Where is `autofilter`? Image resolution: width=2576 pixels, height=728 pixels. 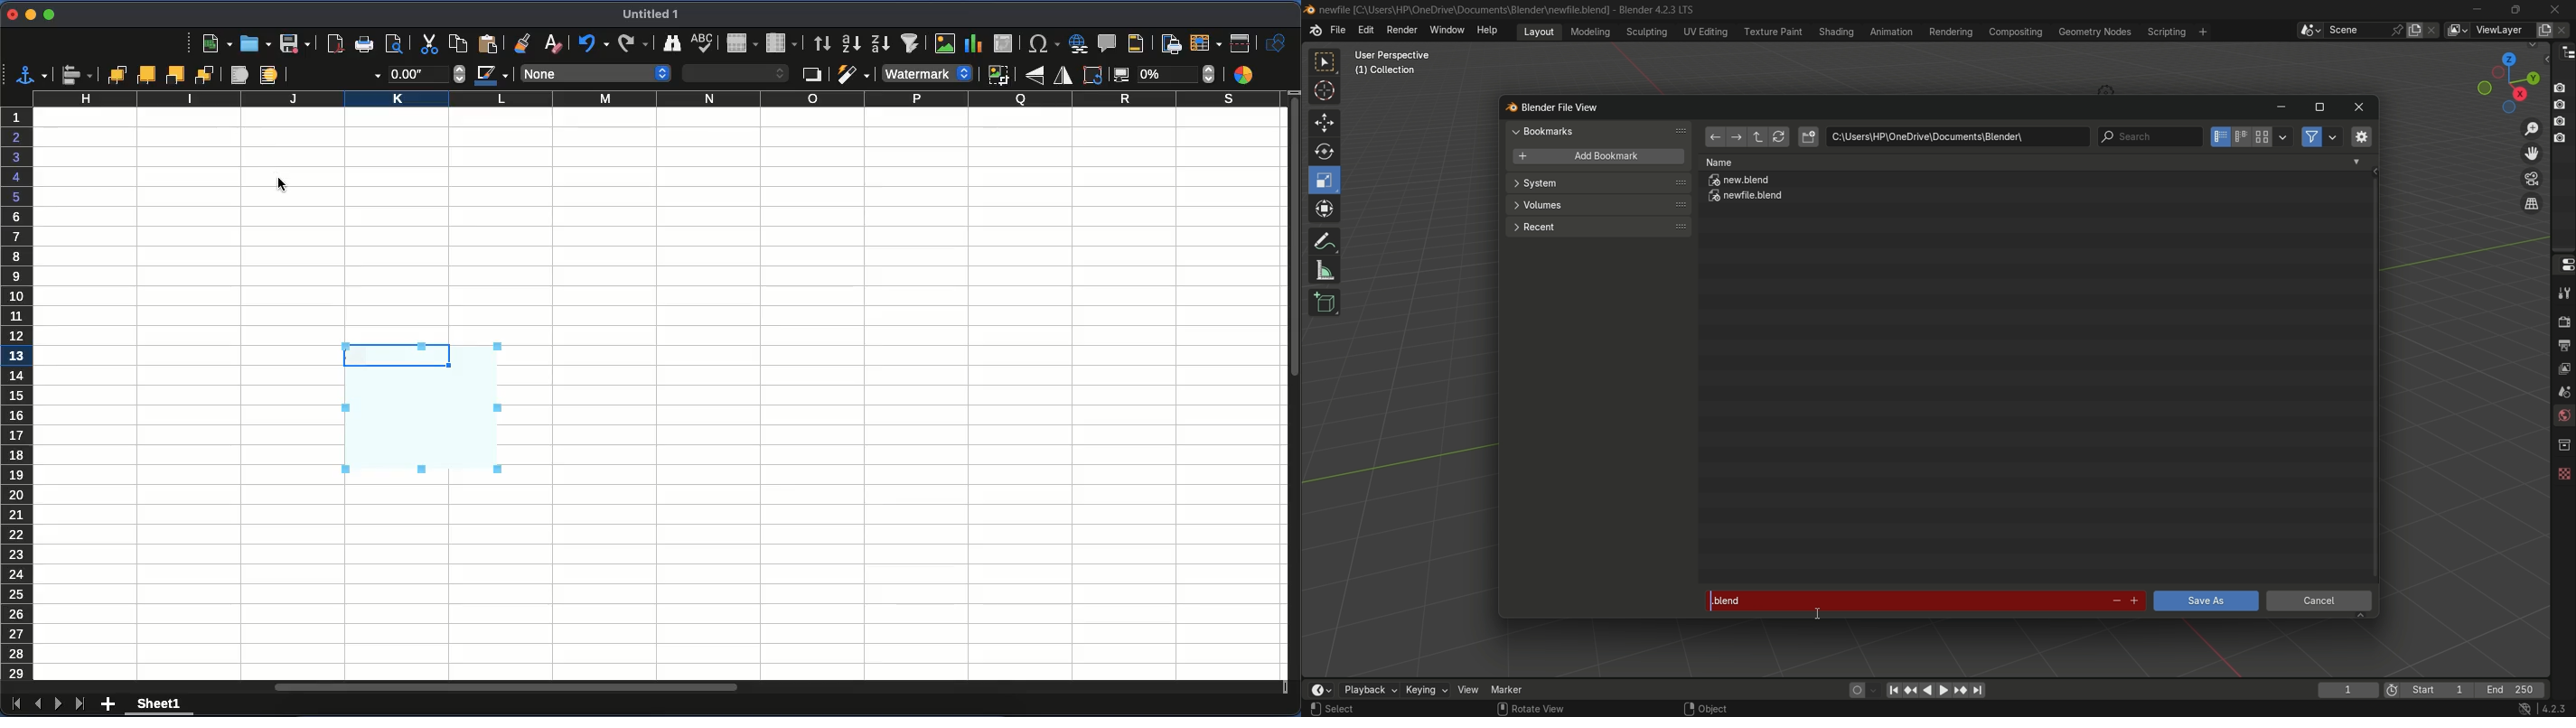 autofilter is located at coordinates (913, 43).